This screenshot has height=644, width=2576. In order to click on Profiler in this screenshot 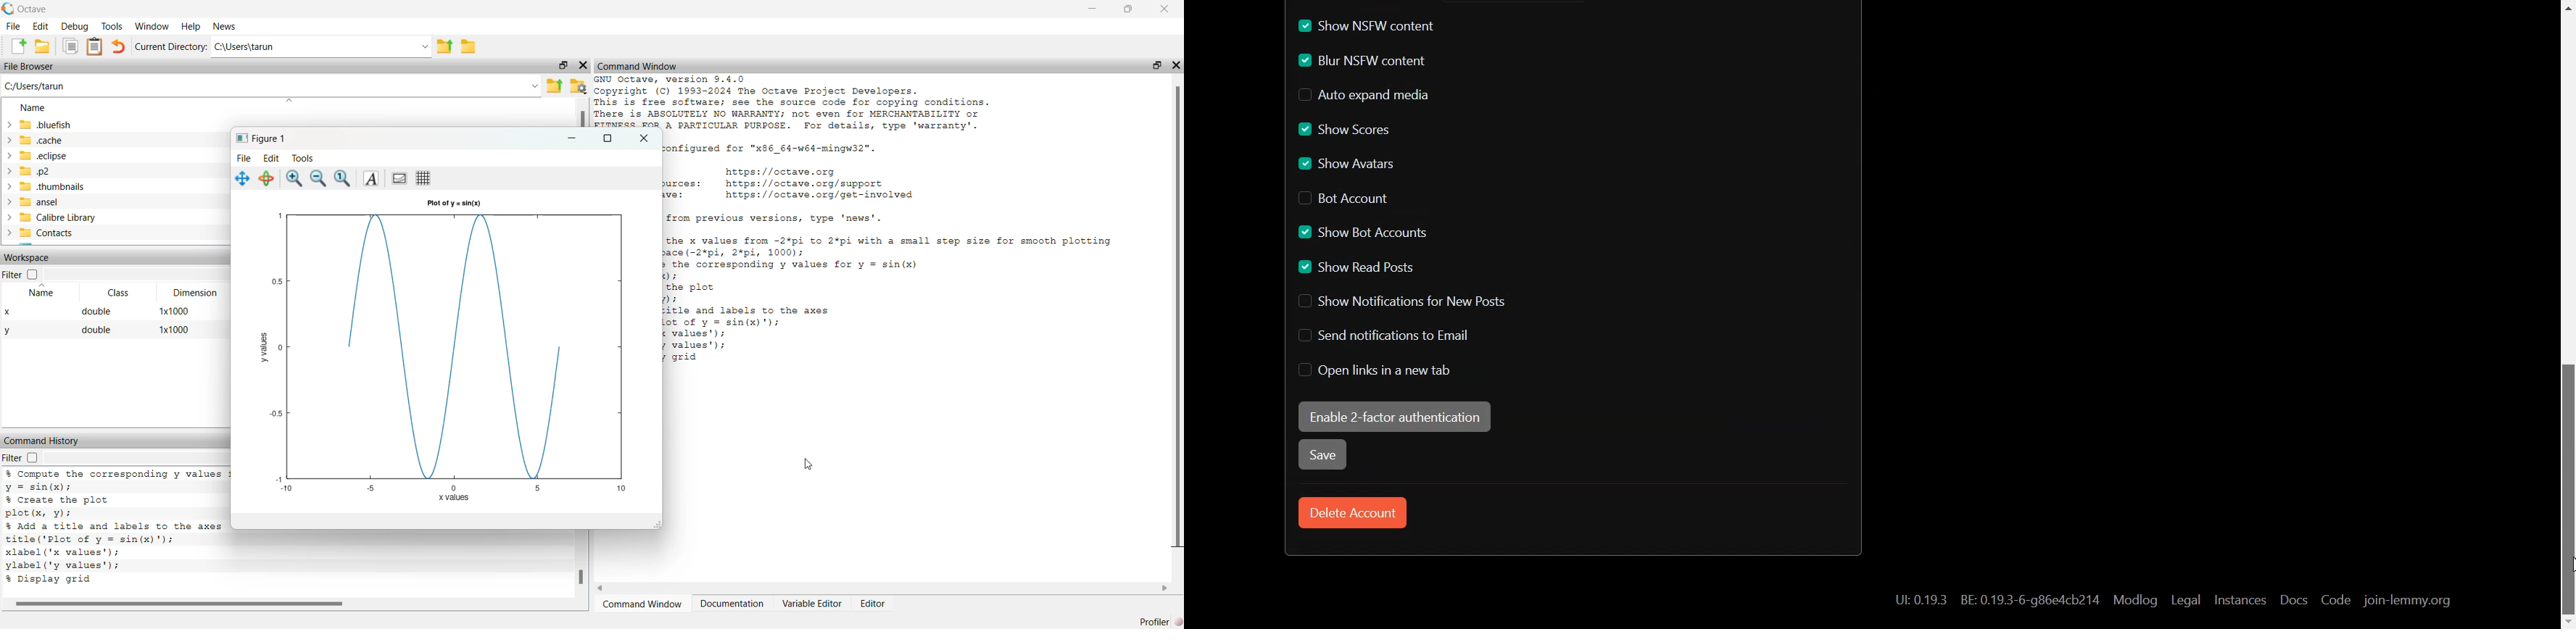, I will do `click(1160, 622)`.